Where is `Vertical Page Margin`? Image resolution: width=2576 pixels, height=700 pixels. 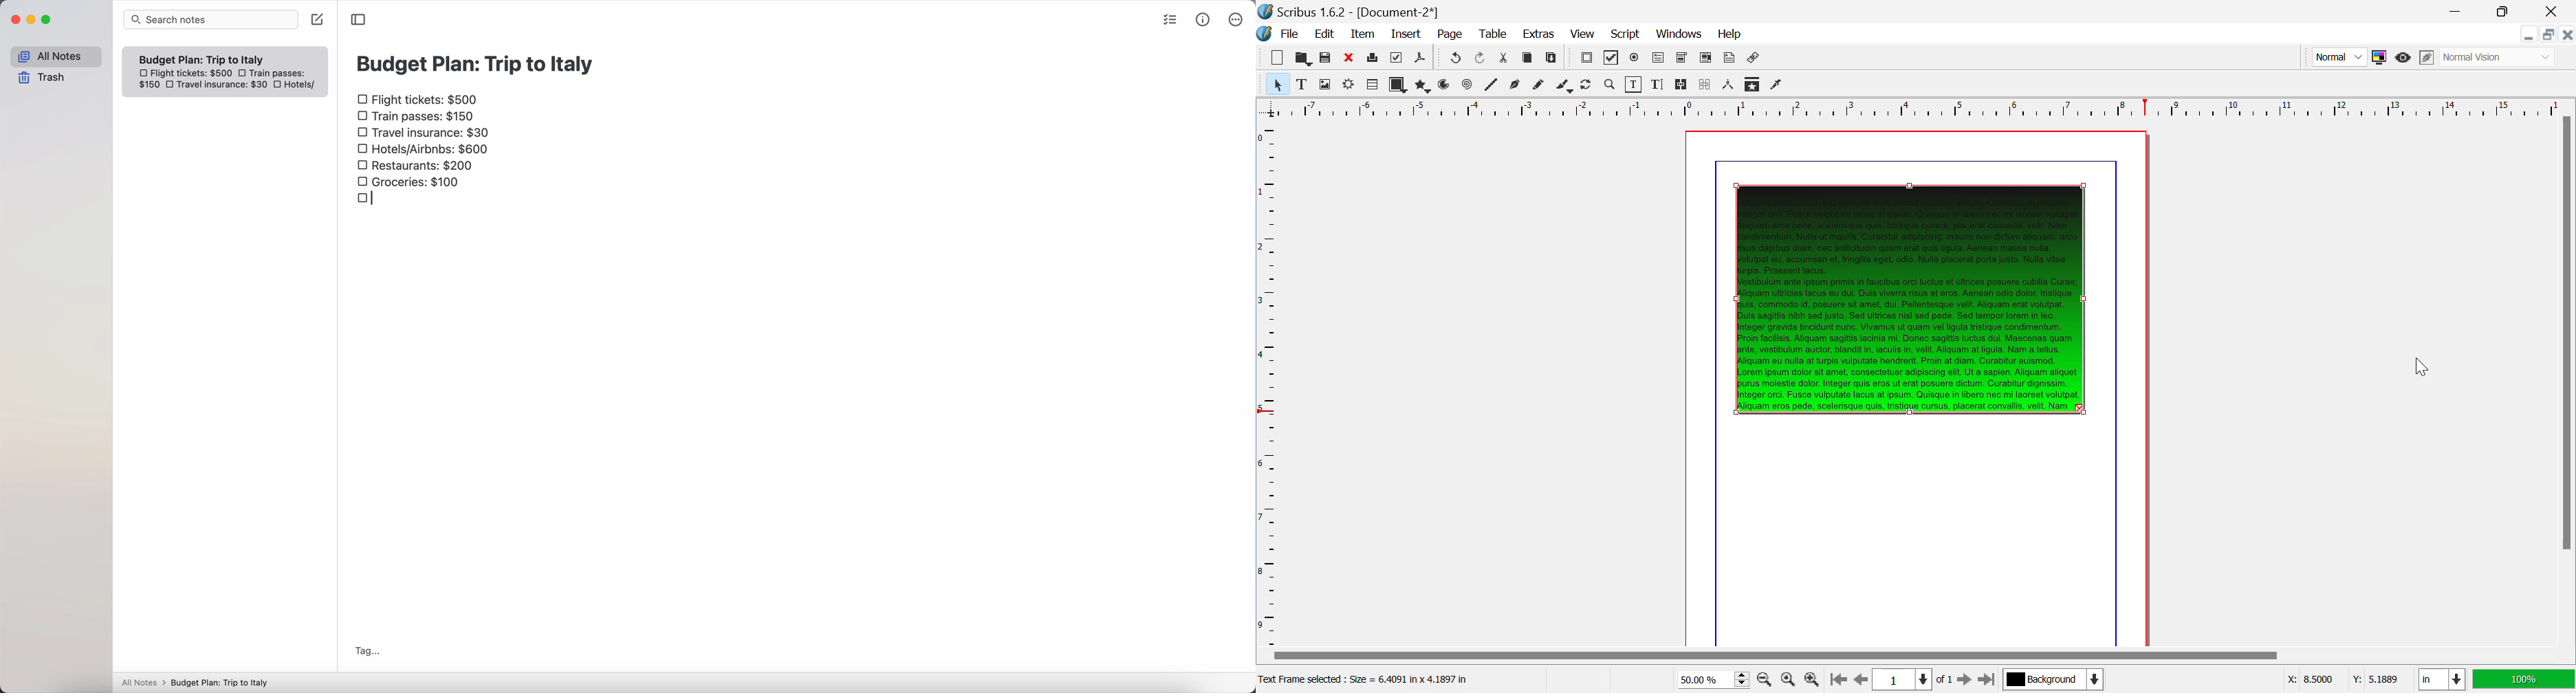
Vertical Page Margin is located at coordinates (1936, 107).